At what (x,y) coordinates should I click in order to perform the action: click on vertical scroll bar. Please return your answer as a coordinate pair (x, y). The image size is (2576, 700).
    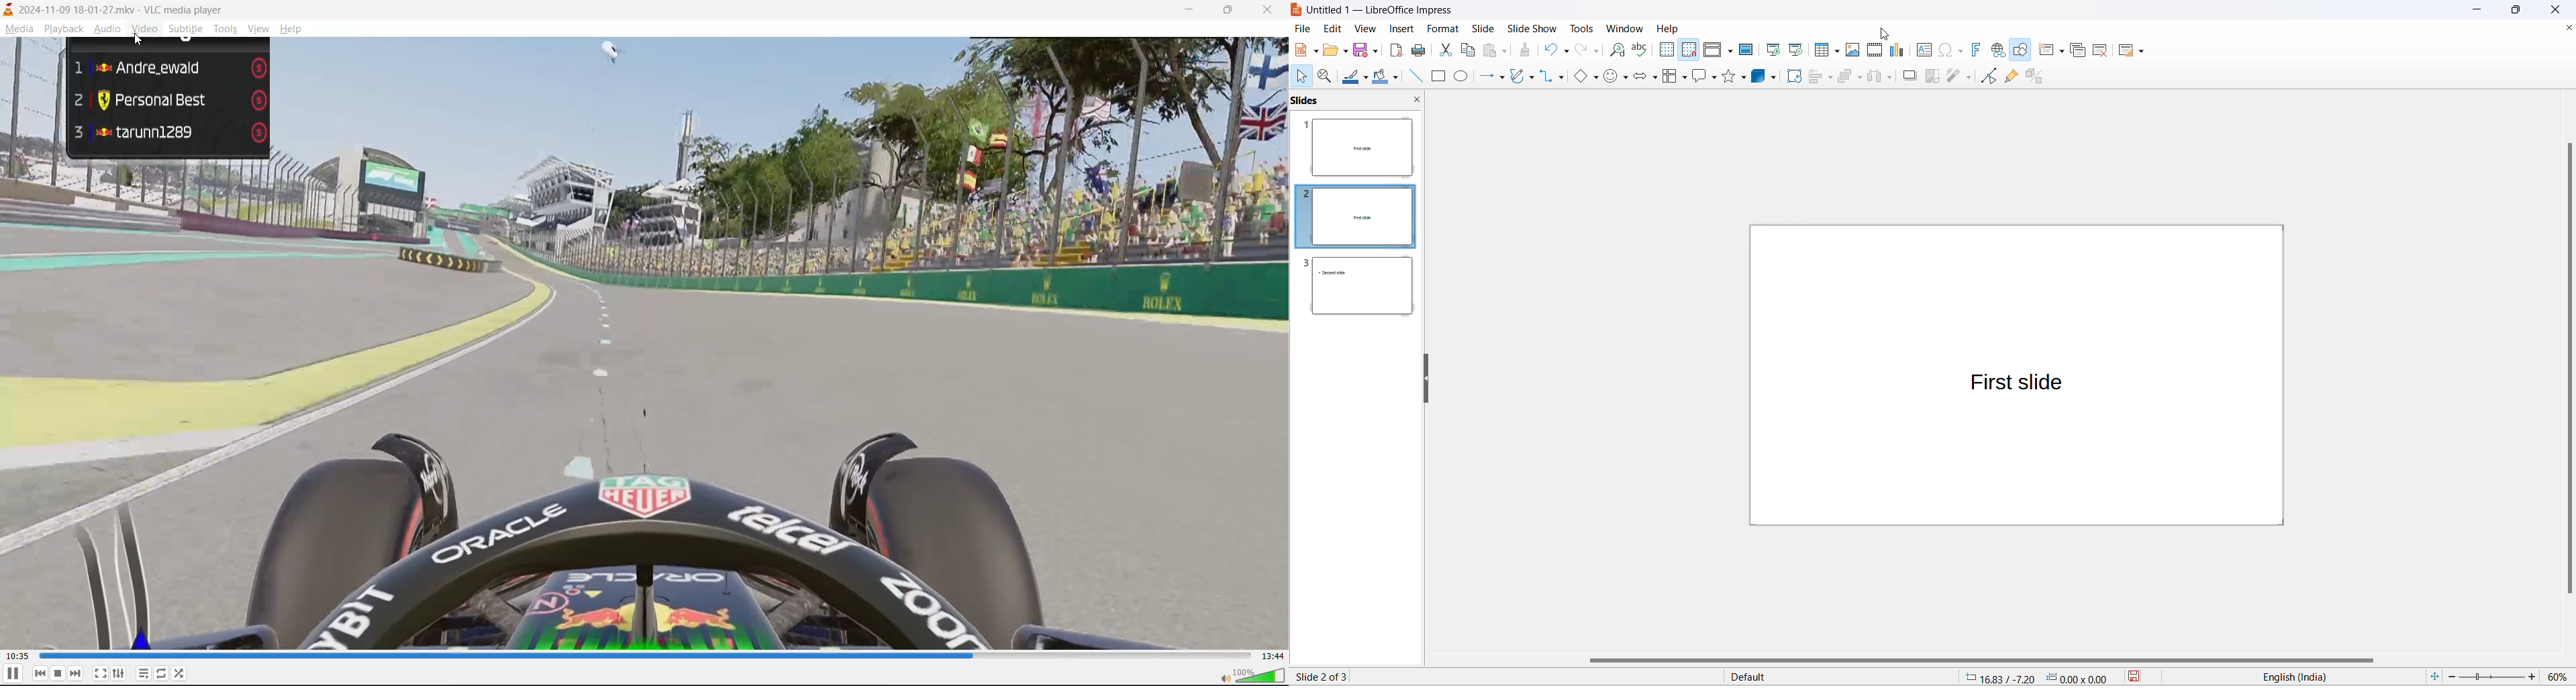
    Looking at the image, I should click on (2568, 369).